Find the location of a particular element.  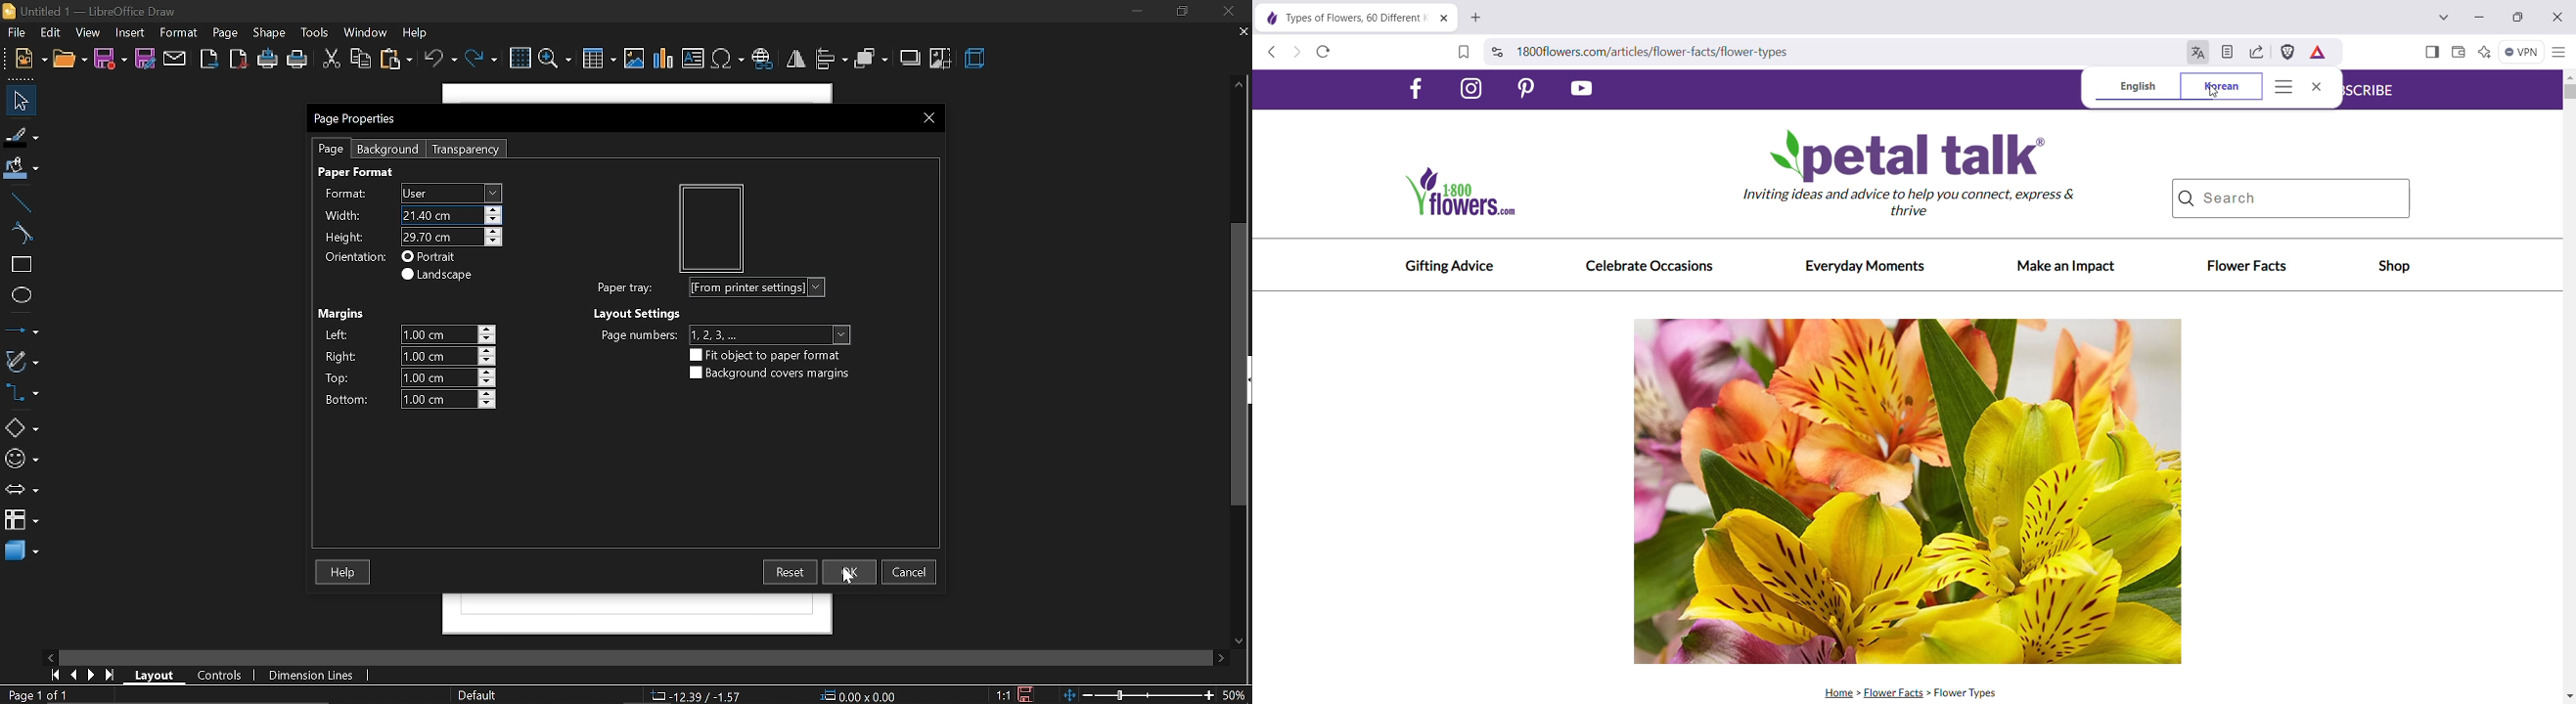

ok is located at coordinates (848, 570).